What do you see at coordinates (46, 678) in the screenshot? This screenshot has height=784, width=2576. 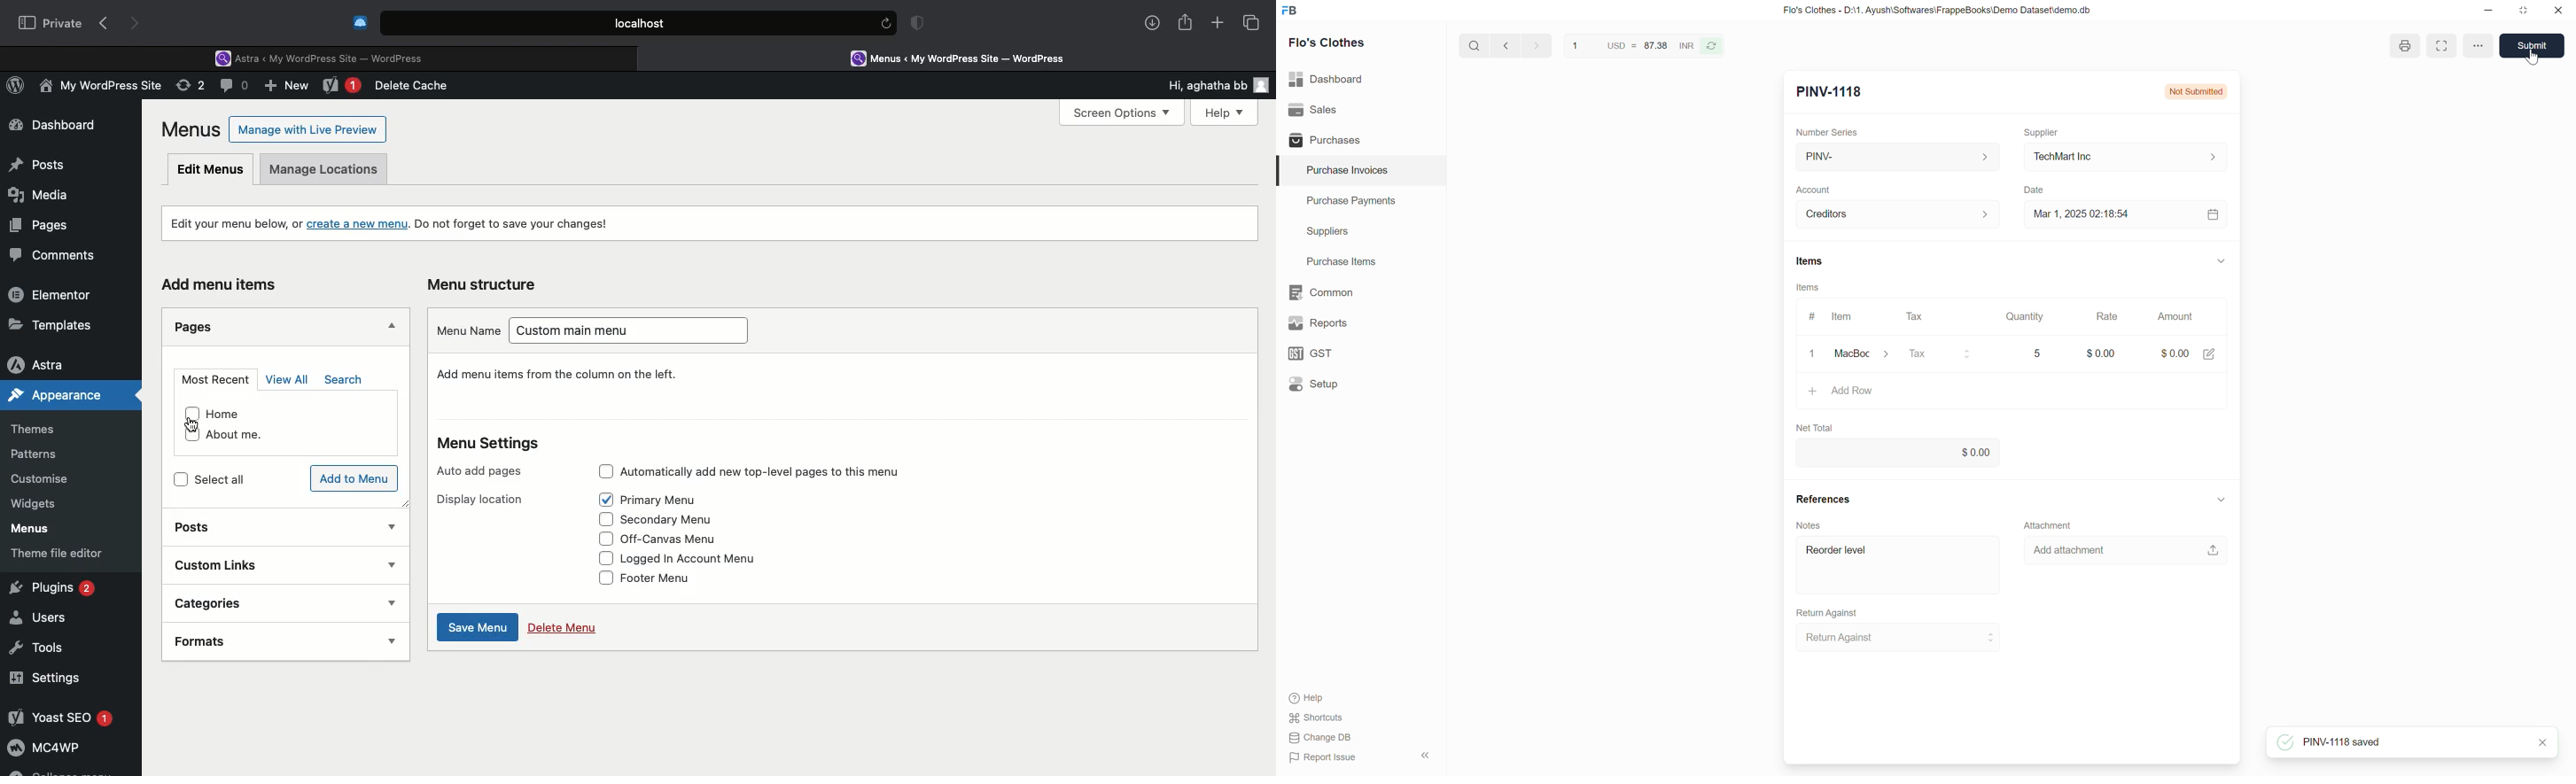 I see `Settings` at bounding box center [46, 678].